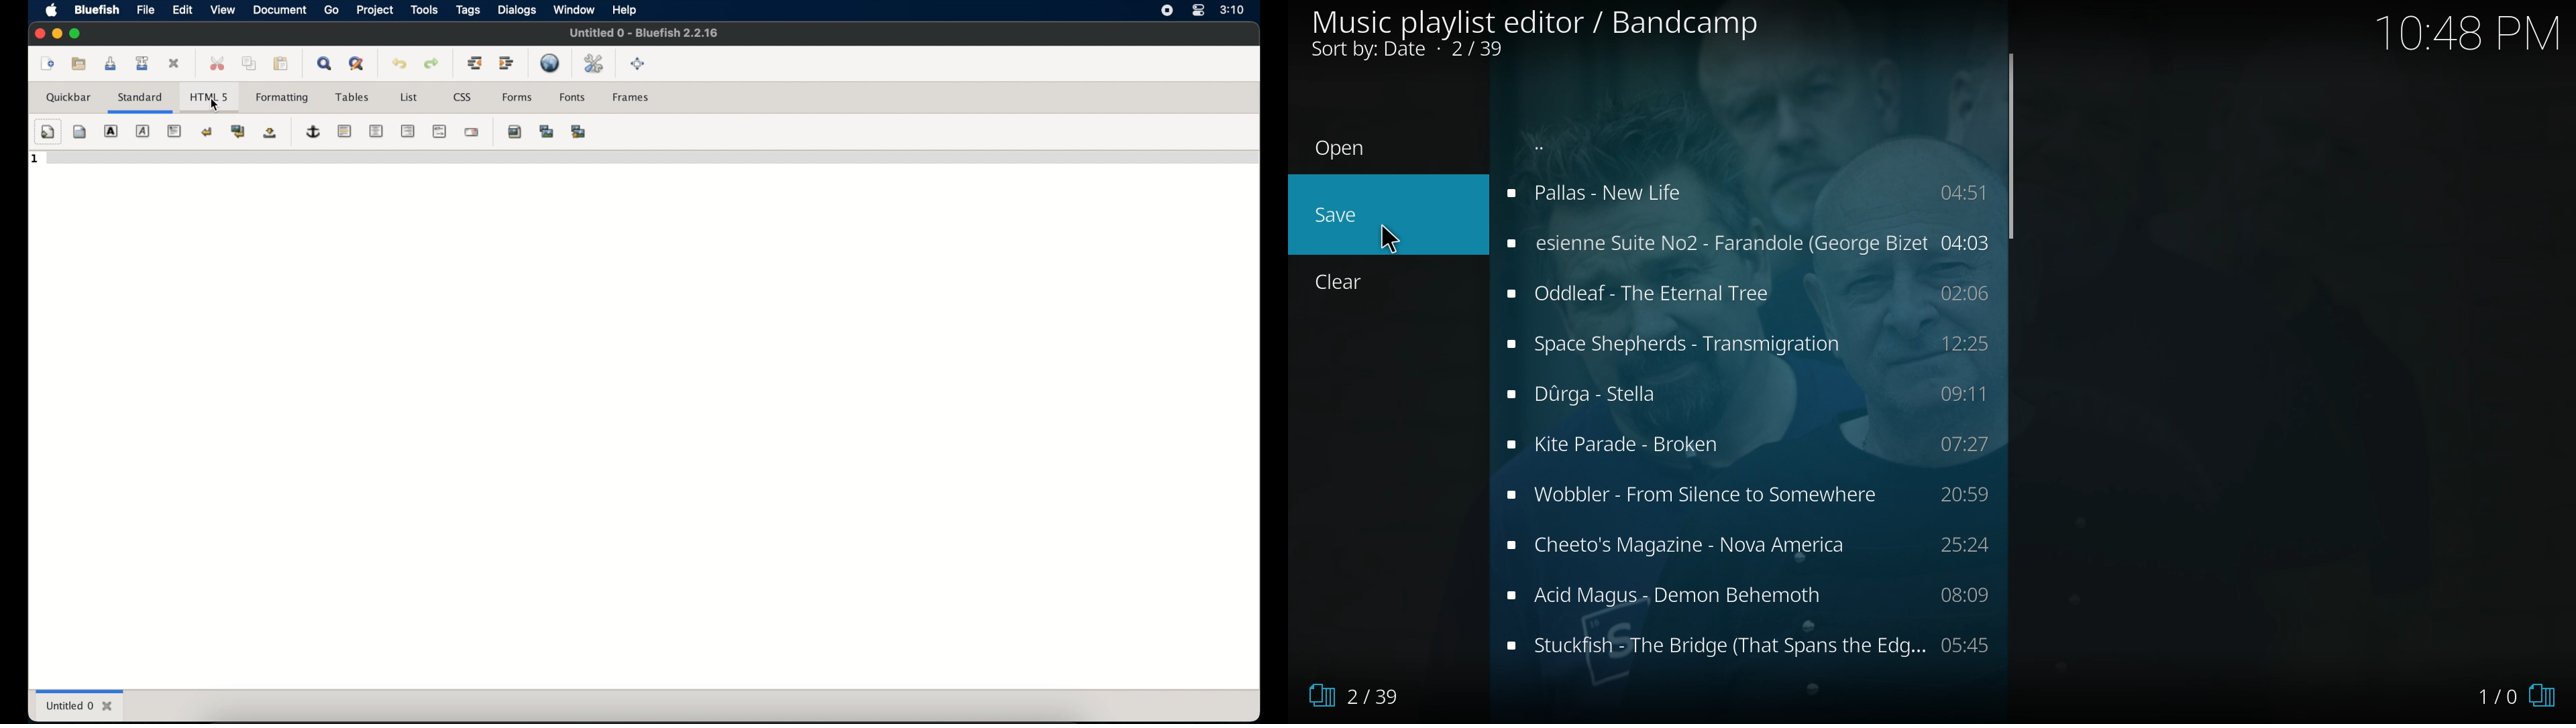  What do you see at coordinates (282, 64) in the screenshot?
I see `paste` at bounding box center [282, 64].